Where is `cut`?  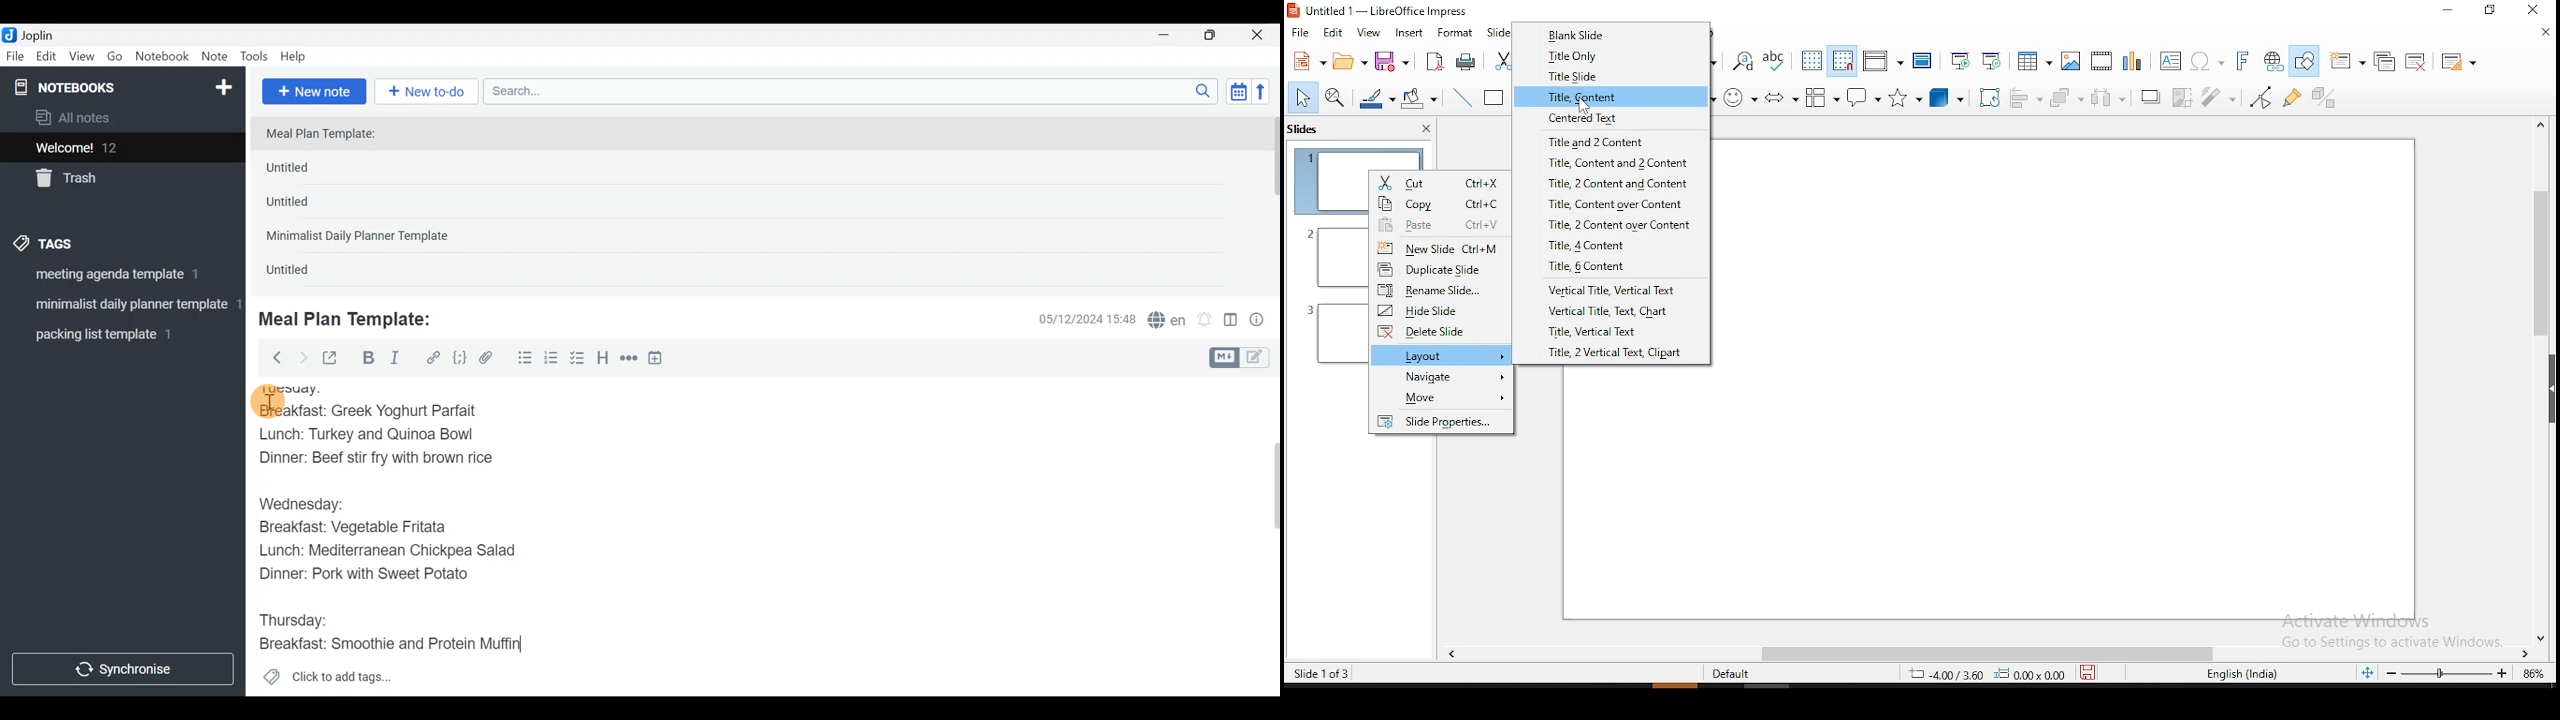
cut is located at coordinates (1501, 62).